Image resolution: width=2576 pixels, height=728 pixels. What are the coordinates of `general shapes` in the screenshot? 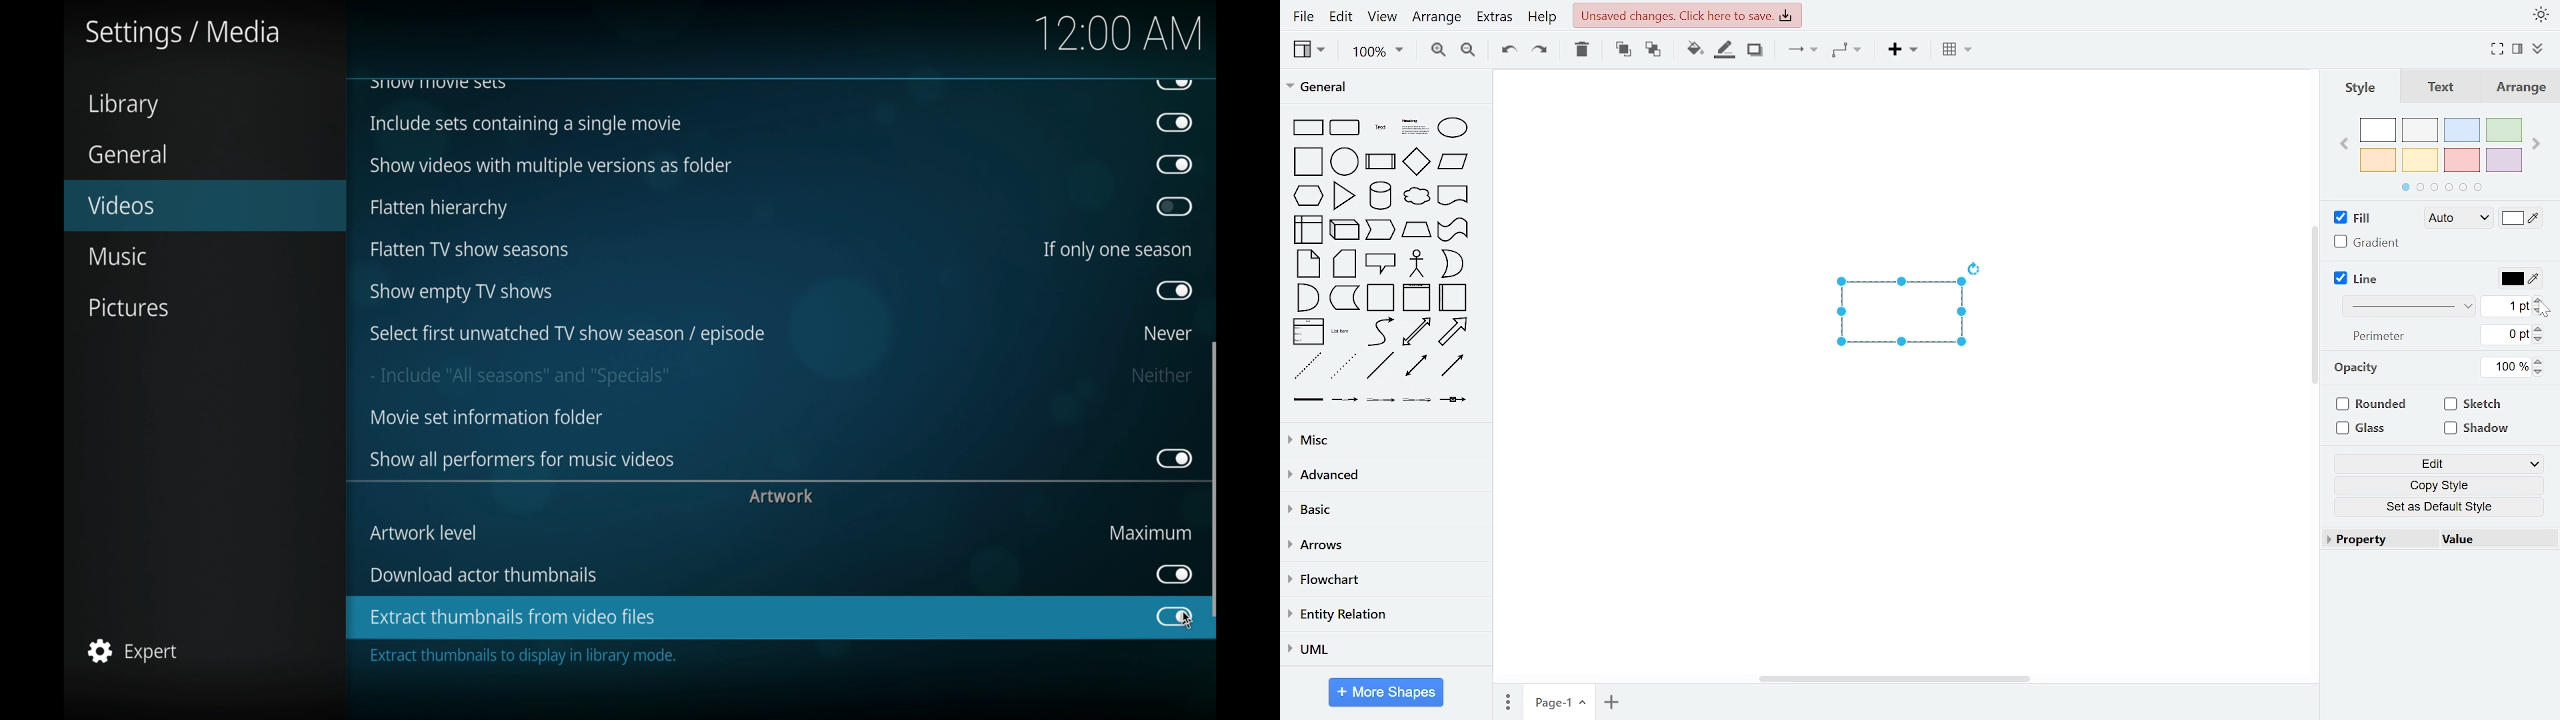 It's located at (1452, 298).